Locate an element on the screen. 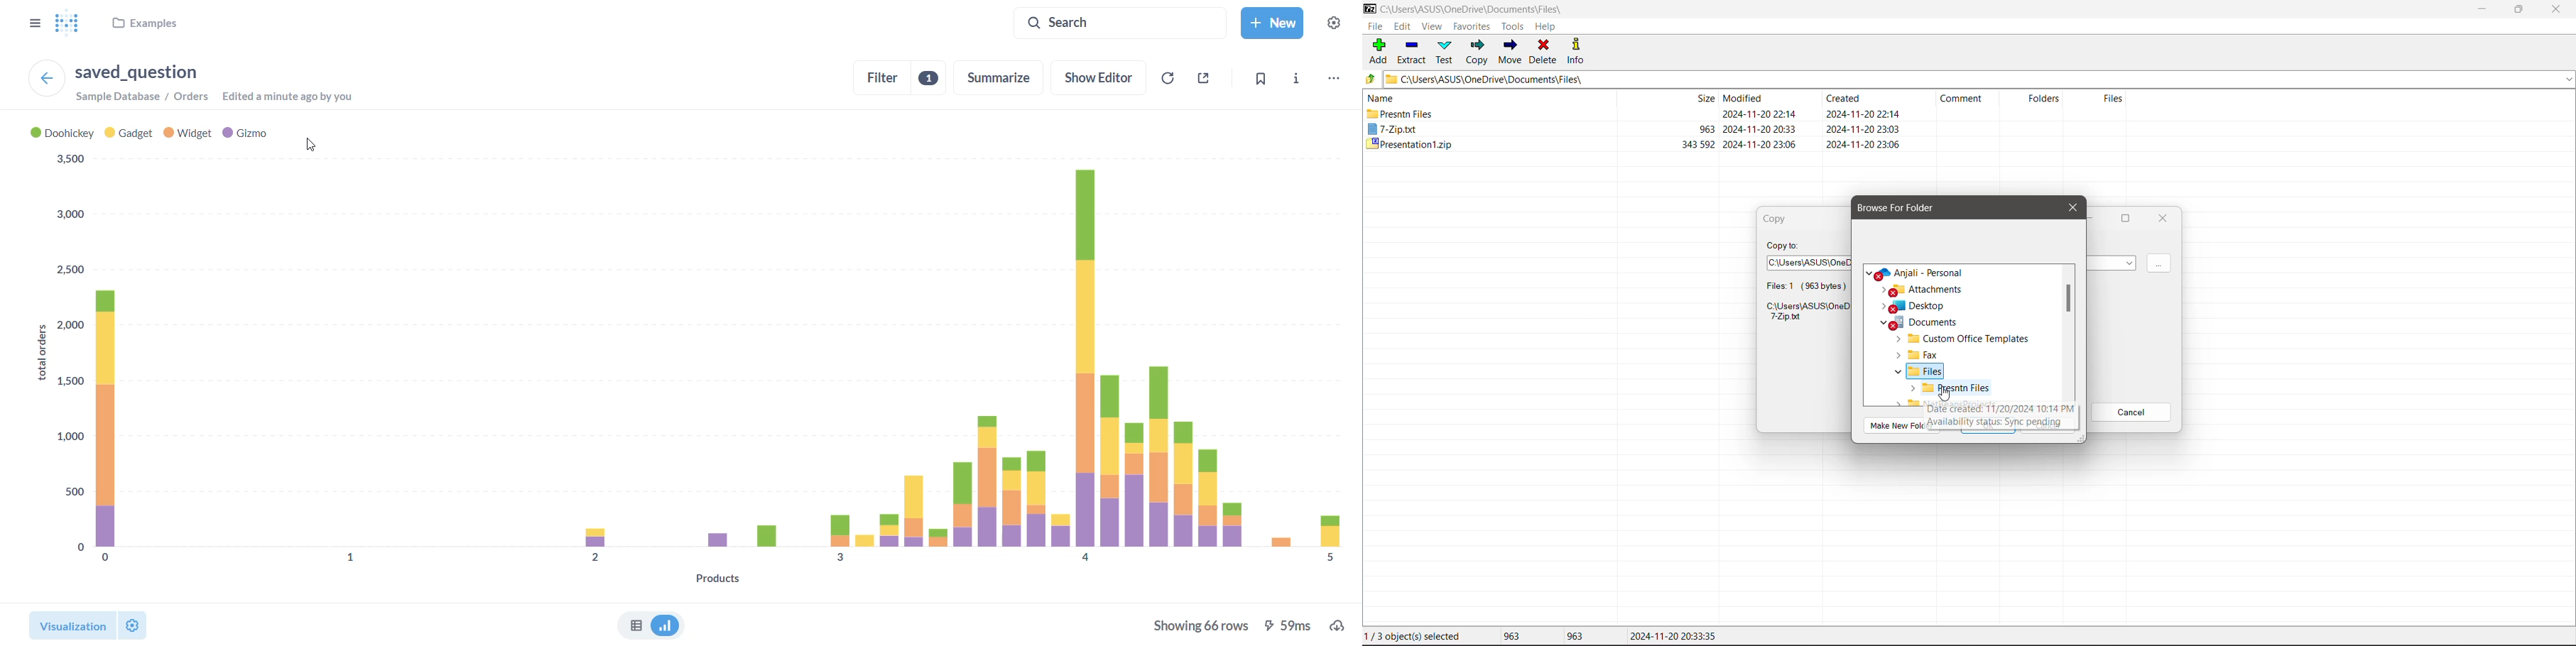  Test is located at coordinates (1446, 52).